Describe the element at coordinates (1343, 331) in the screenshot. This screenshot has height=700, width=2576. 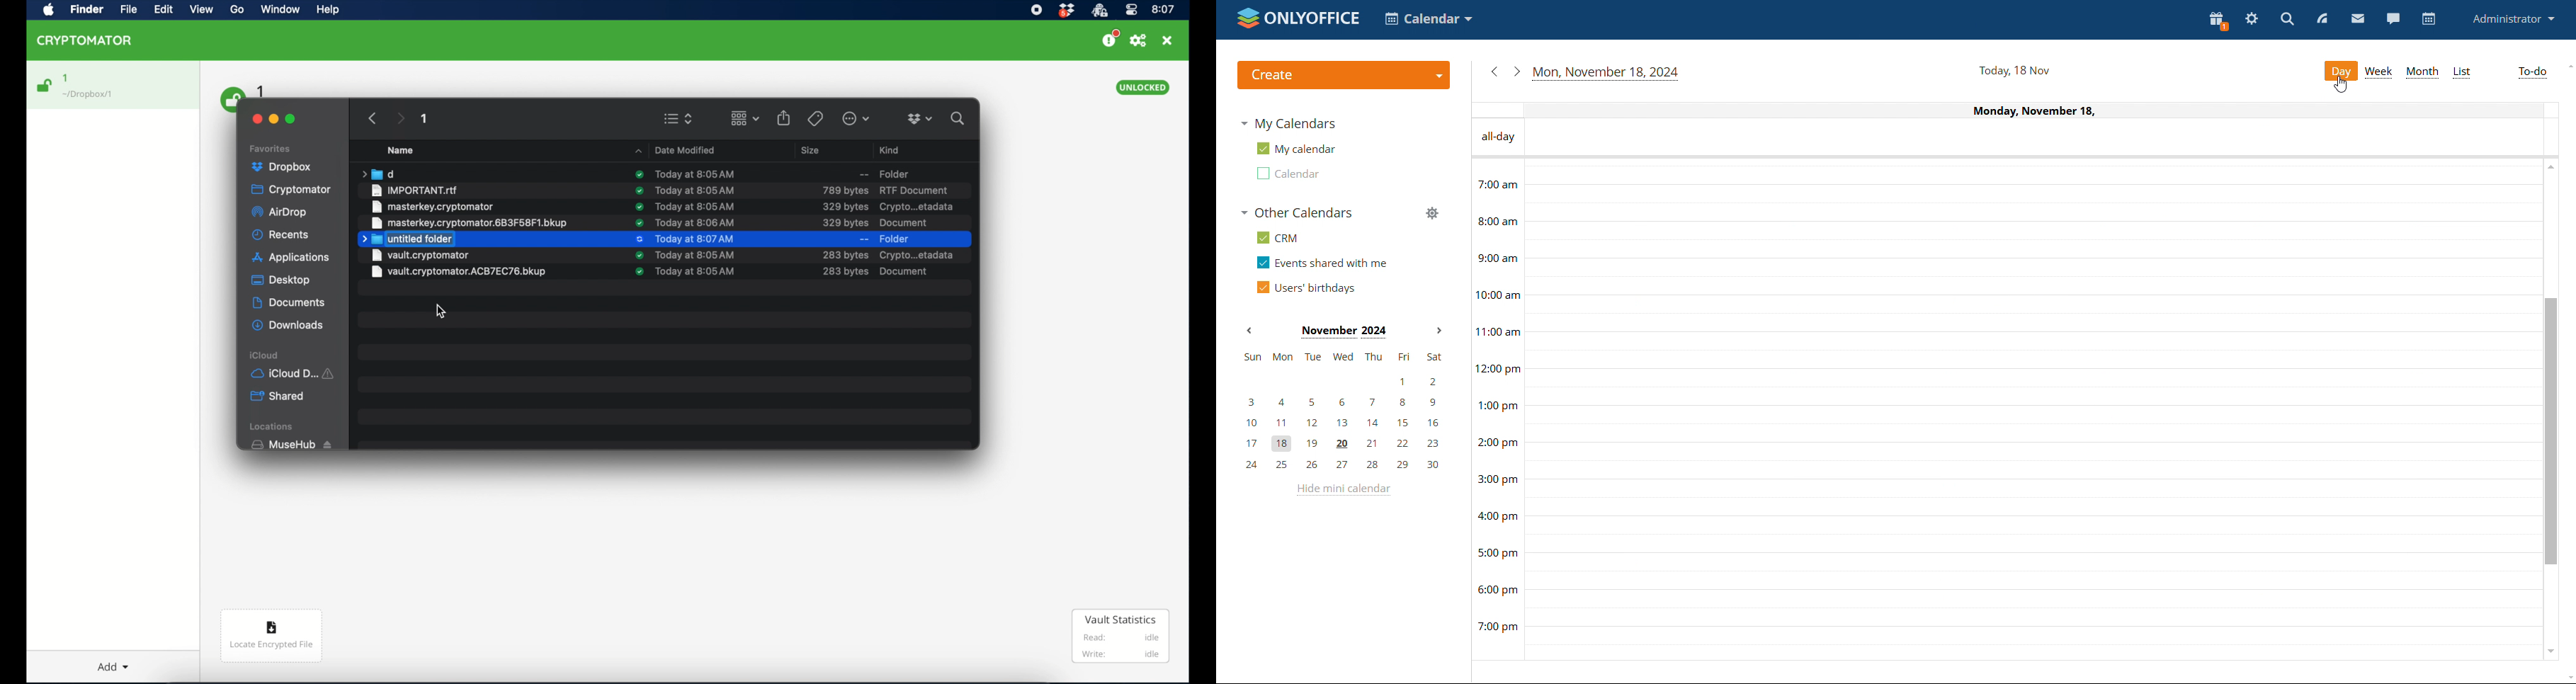
I see `month on display` at that location.